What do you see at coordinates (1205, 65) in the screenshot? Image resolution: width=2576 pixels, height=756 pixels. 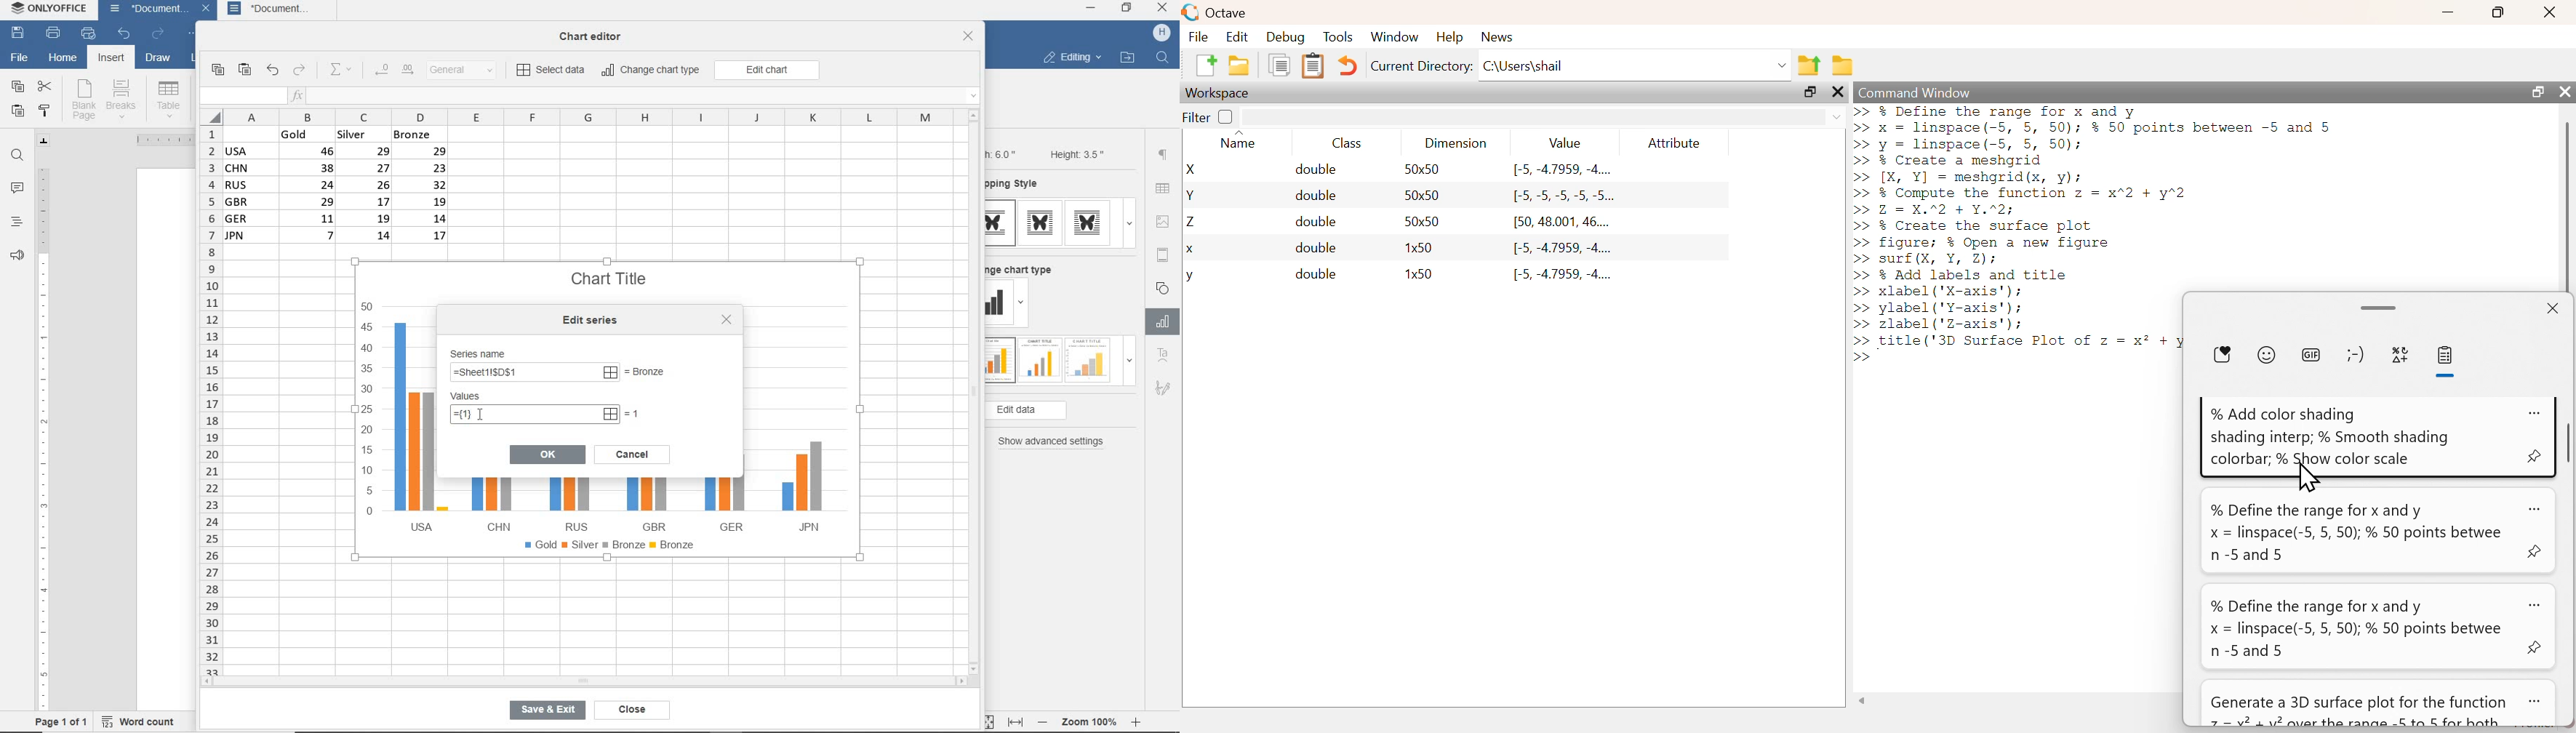 I see `New File` at bounding box center [1205, 65].